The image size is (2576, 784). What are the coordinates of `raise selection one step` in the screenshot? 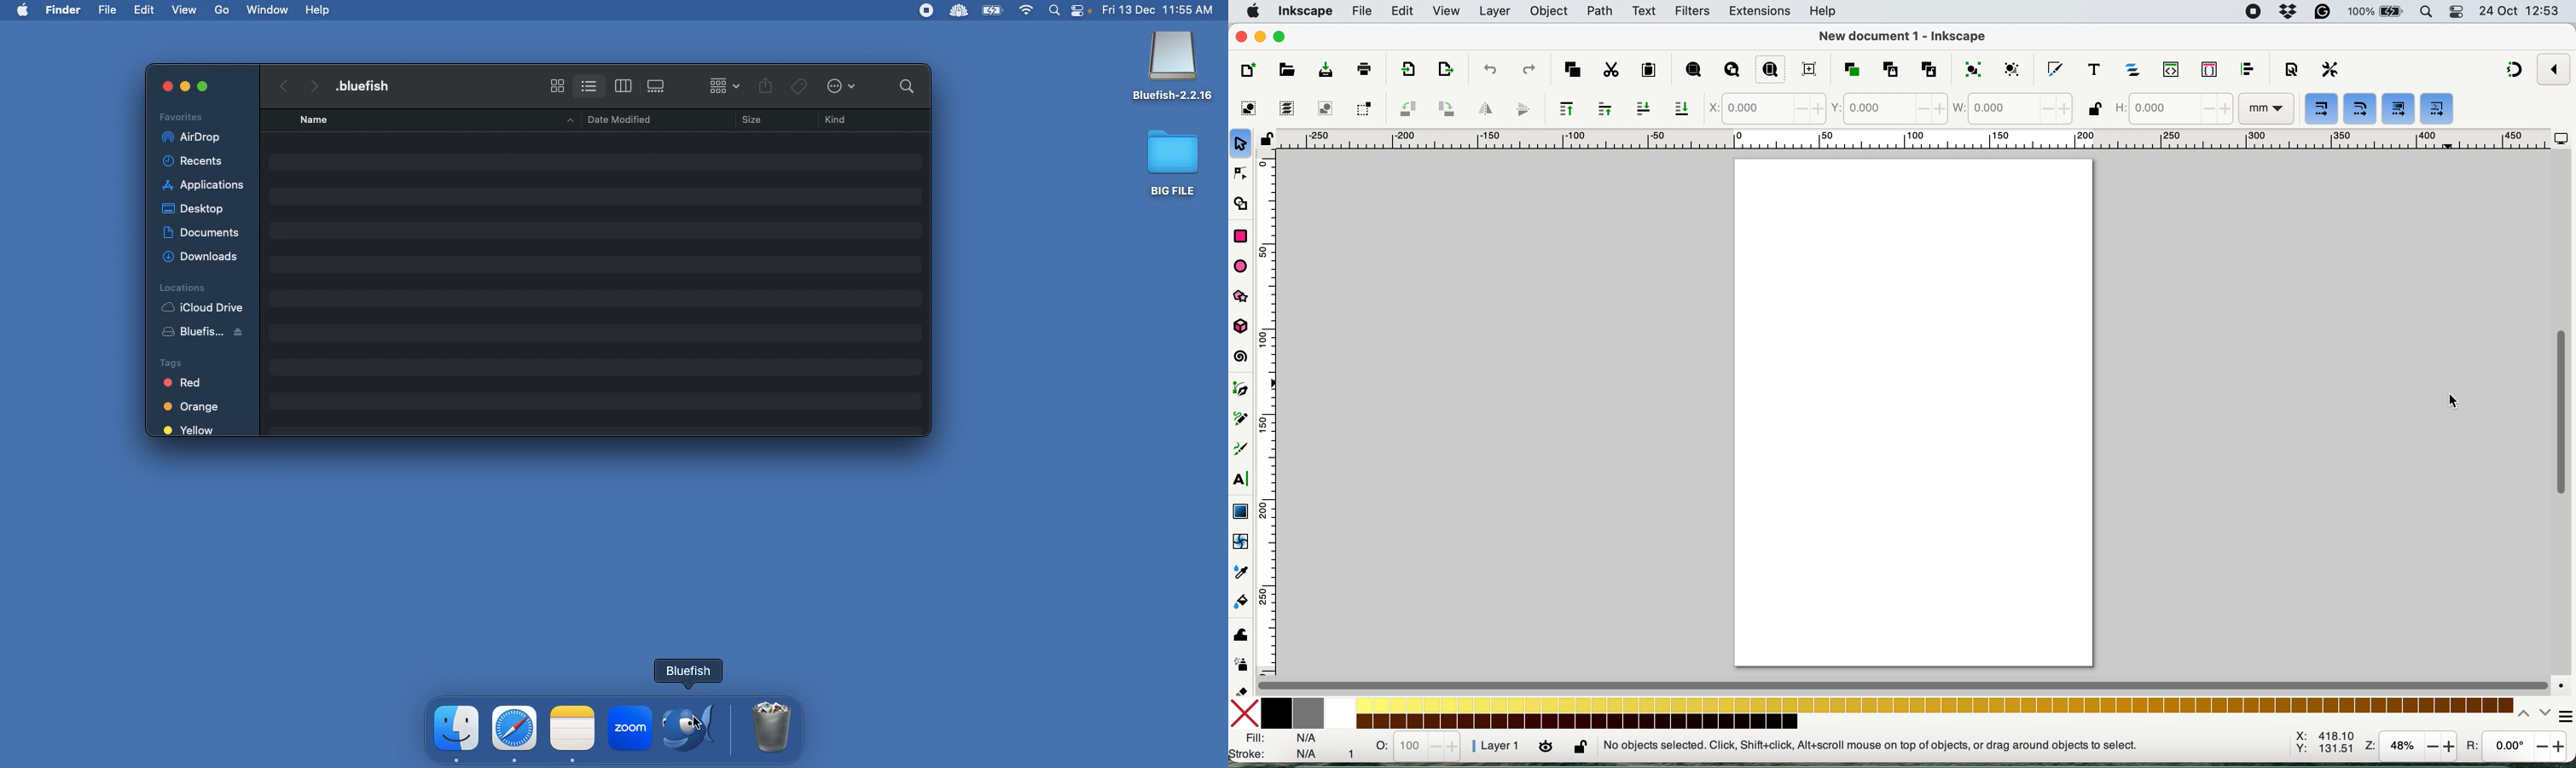 It's located at (1606, 110).